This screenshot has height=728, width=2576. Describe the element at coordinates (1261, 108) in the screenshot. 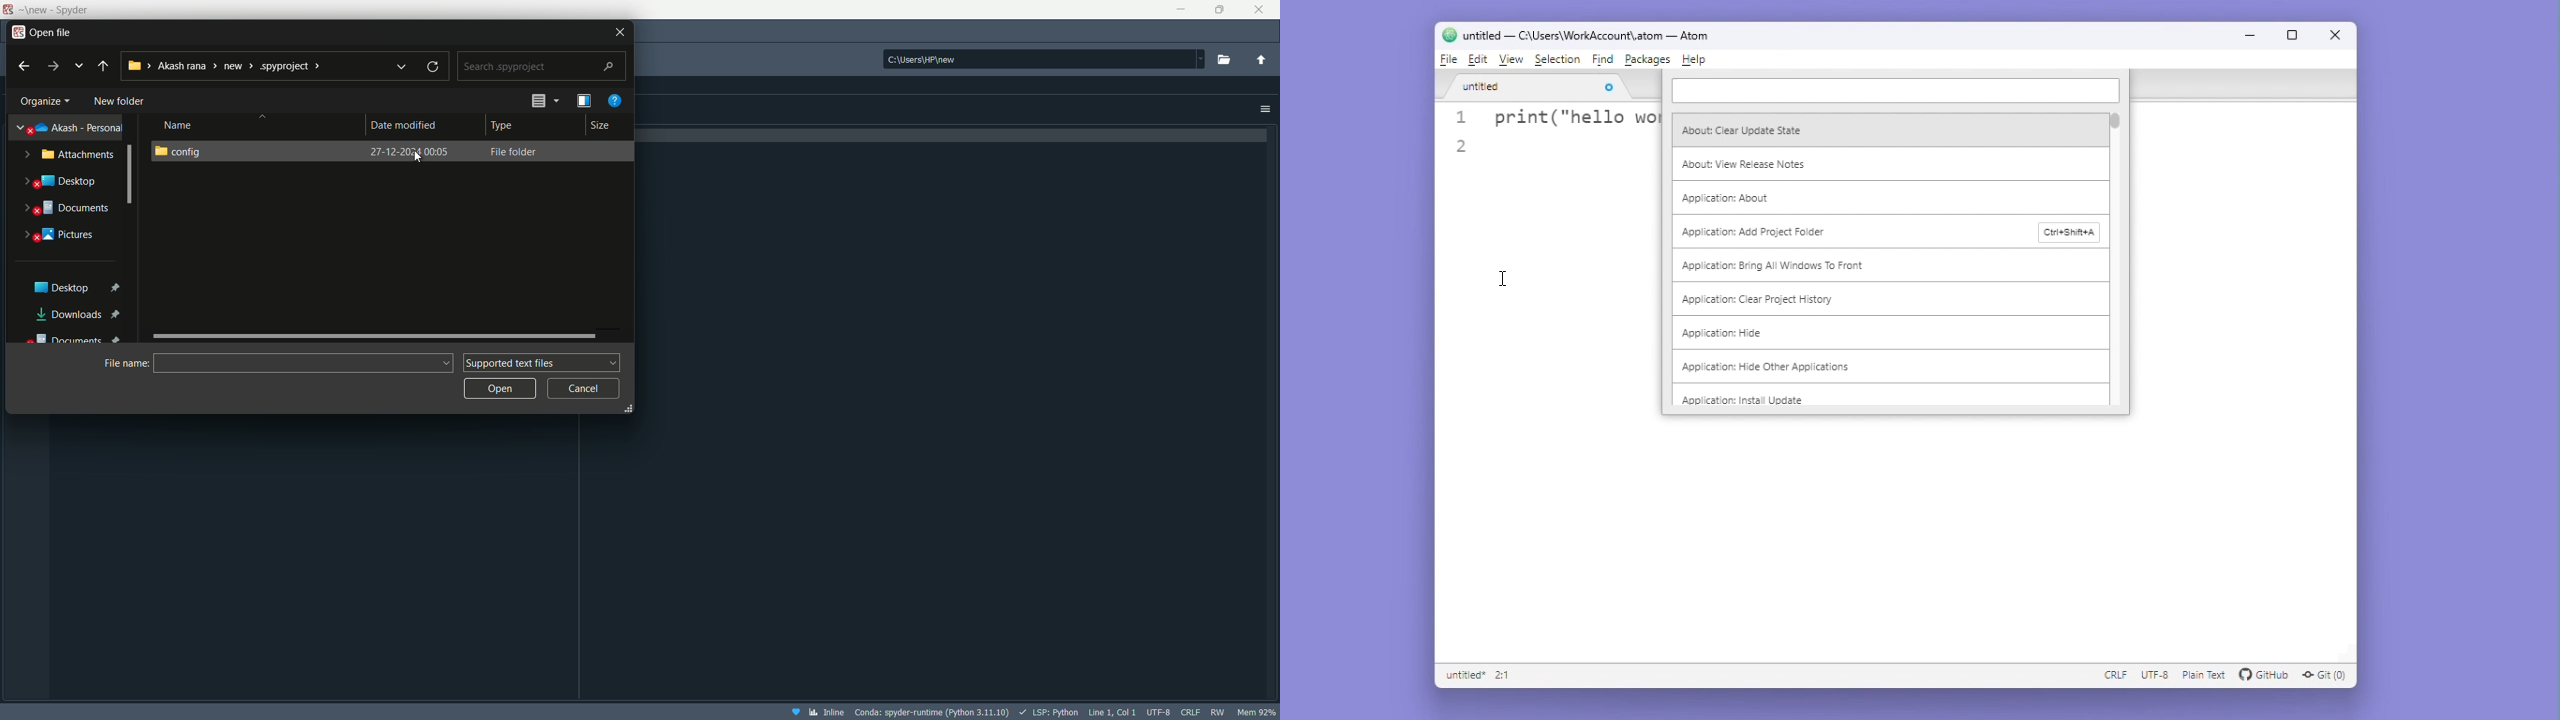

I see `options` at that location.